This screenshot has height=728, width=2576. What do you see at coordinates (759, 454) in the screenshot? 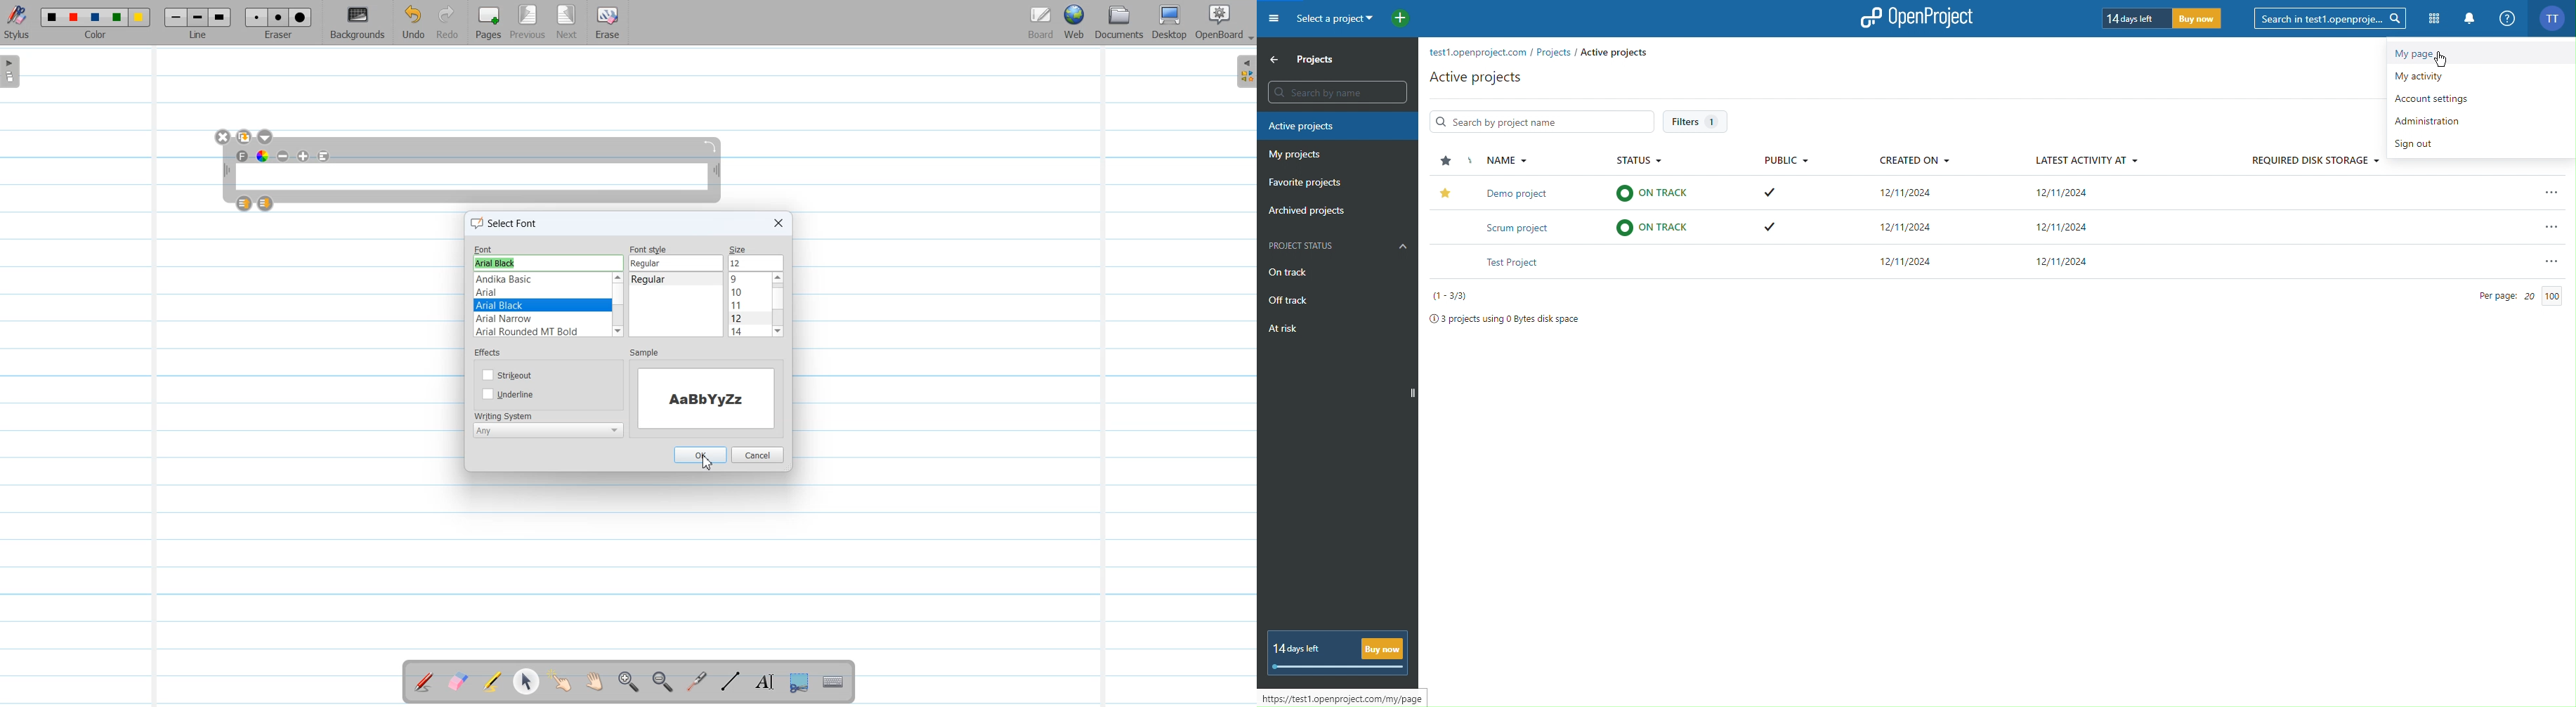
I see `Cancel` at bounding box center [759, 454].